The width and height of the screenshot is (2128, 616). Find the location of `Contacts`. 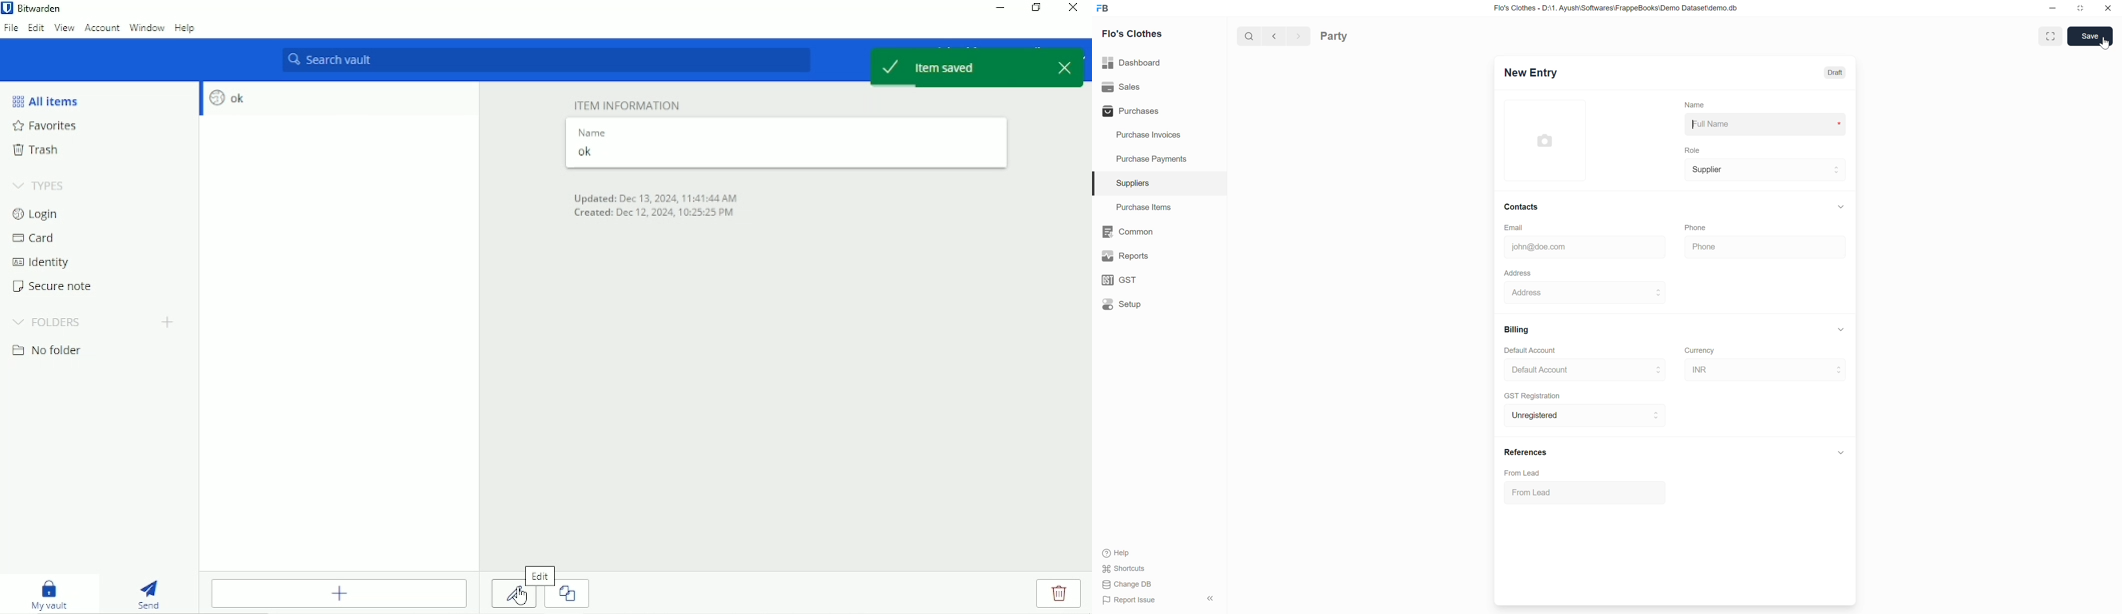

Contacts is located at coordinates (1521, 207).